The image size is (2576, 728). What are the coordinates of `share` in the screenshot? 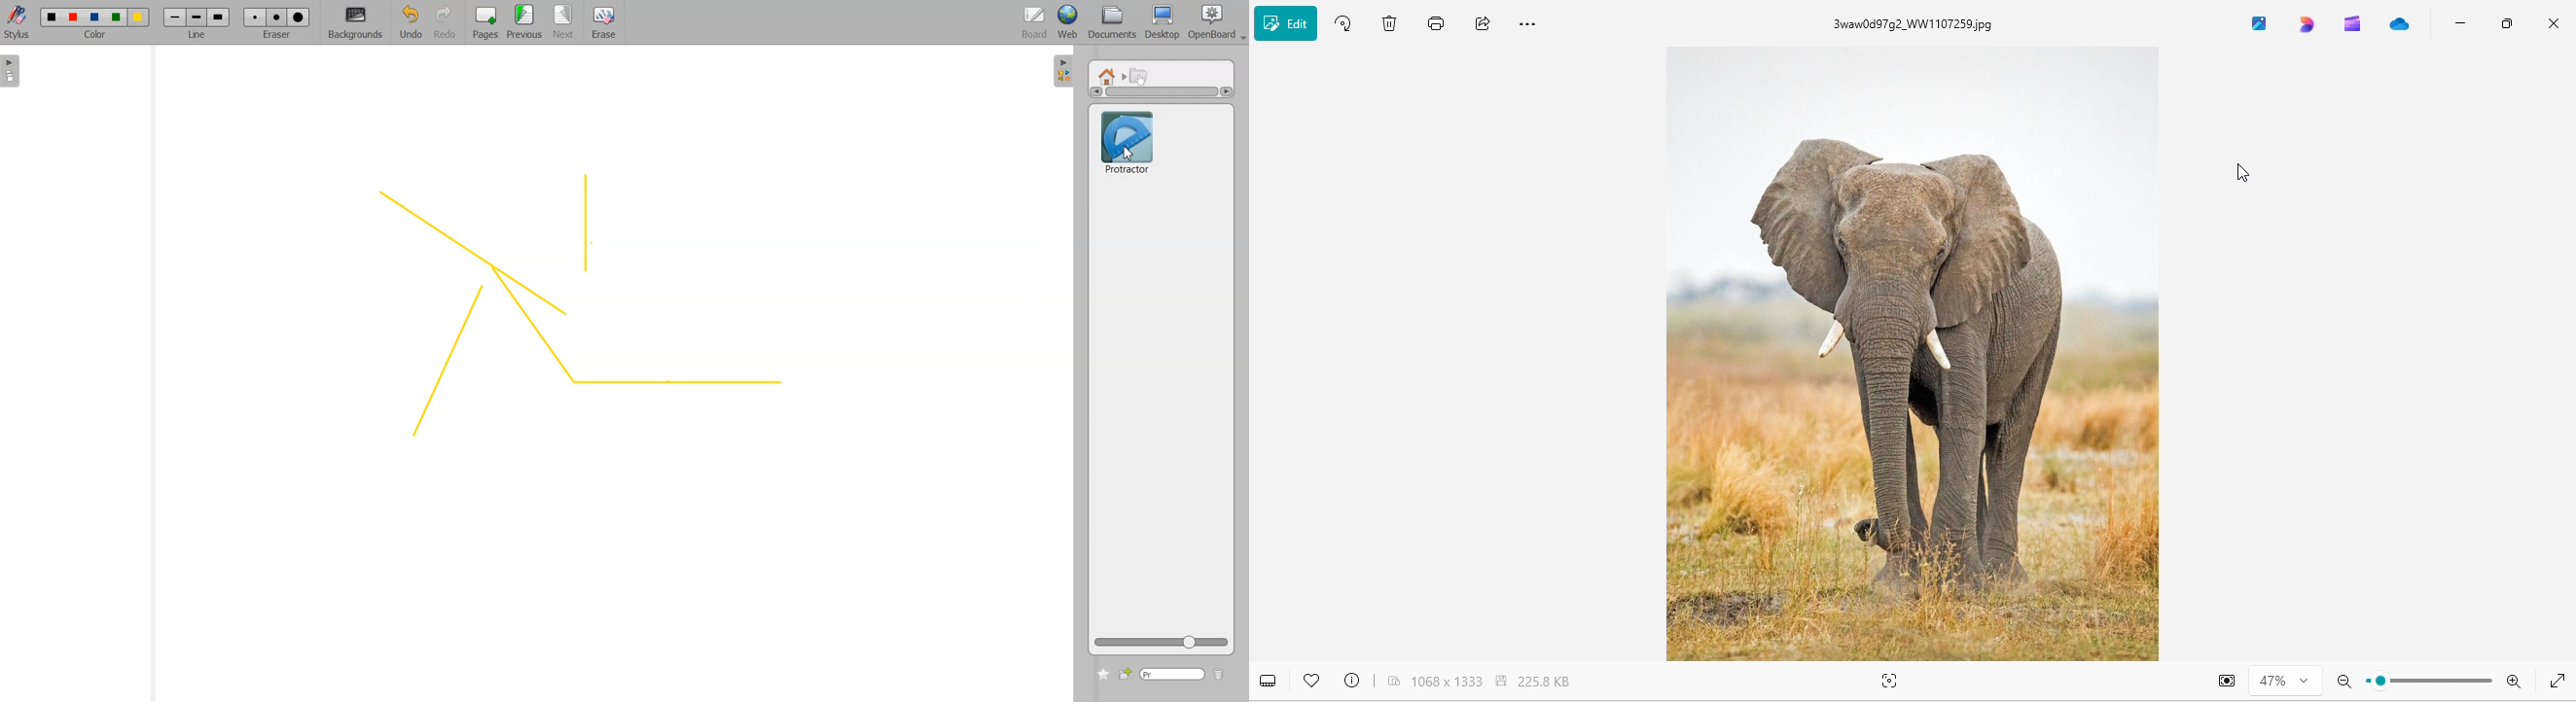 It's located at (1482, 23).